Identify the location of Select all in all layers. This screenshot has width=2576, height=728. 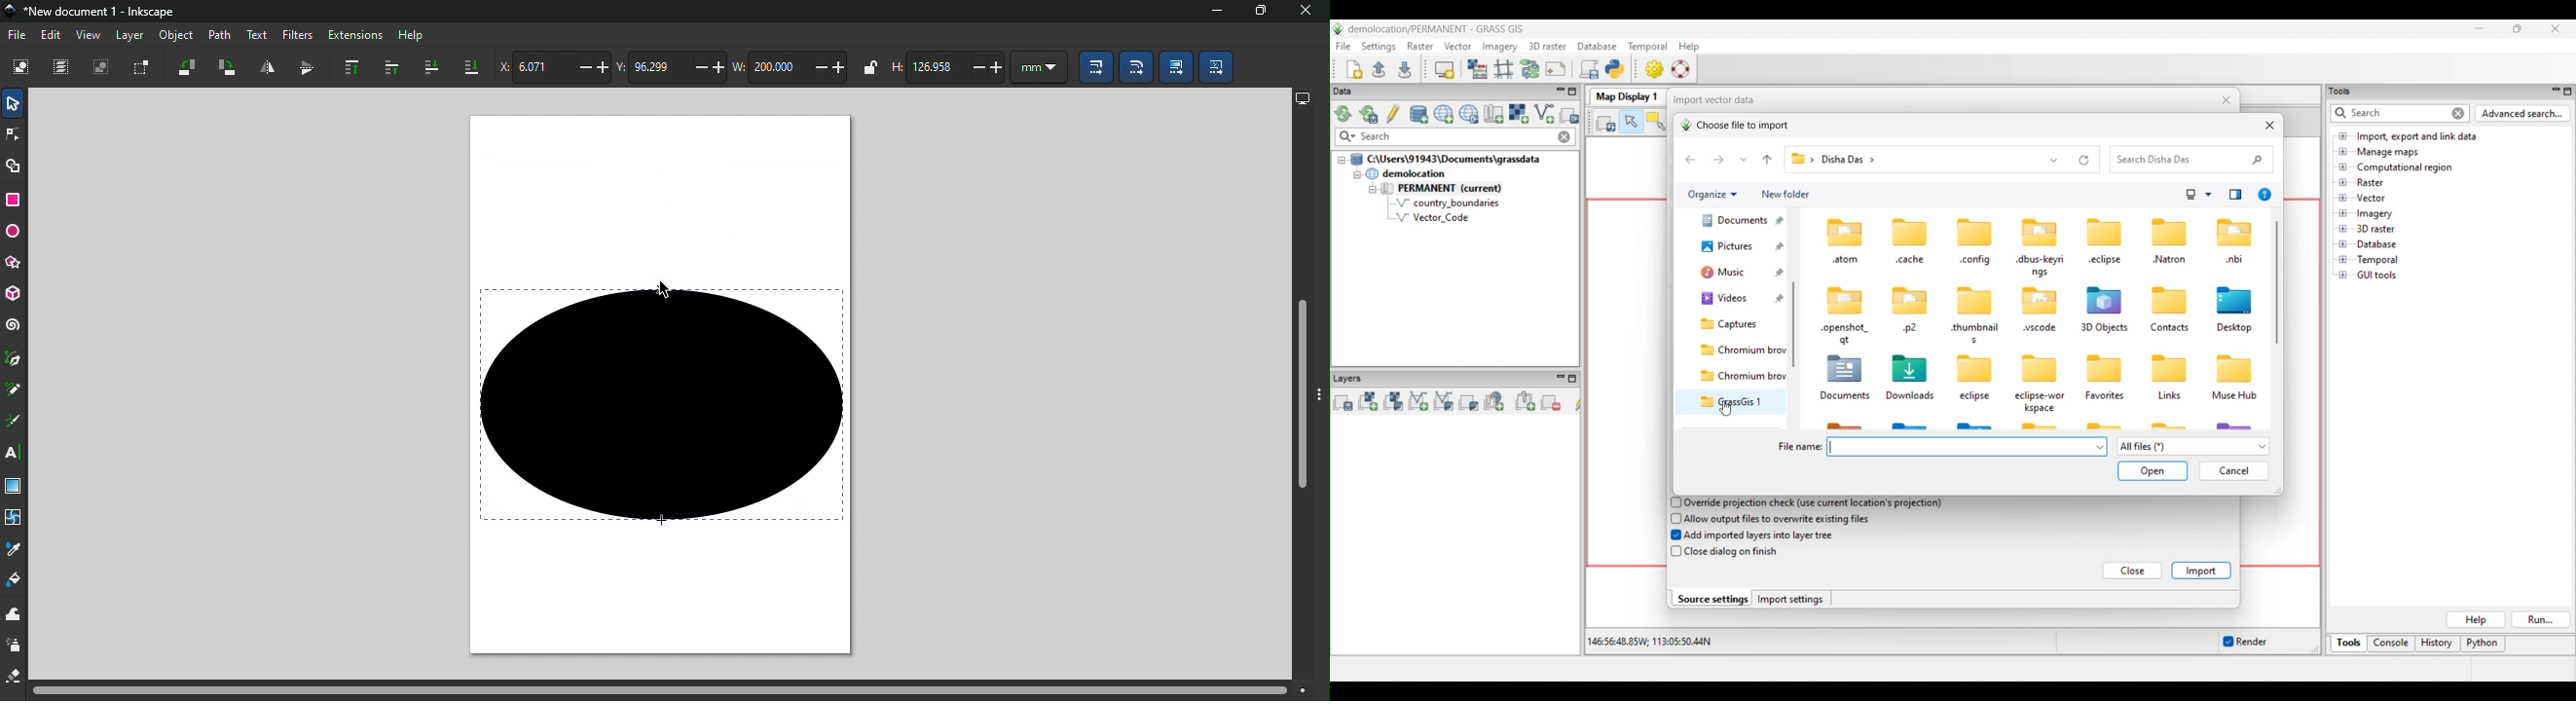
(60, 68).